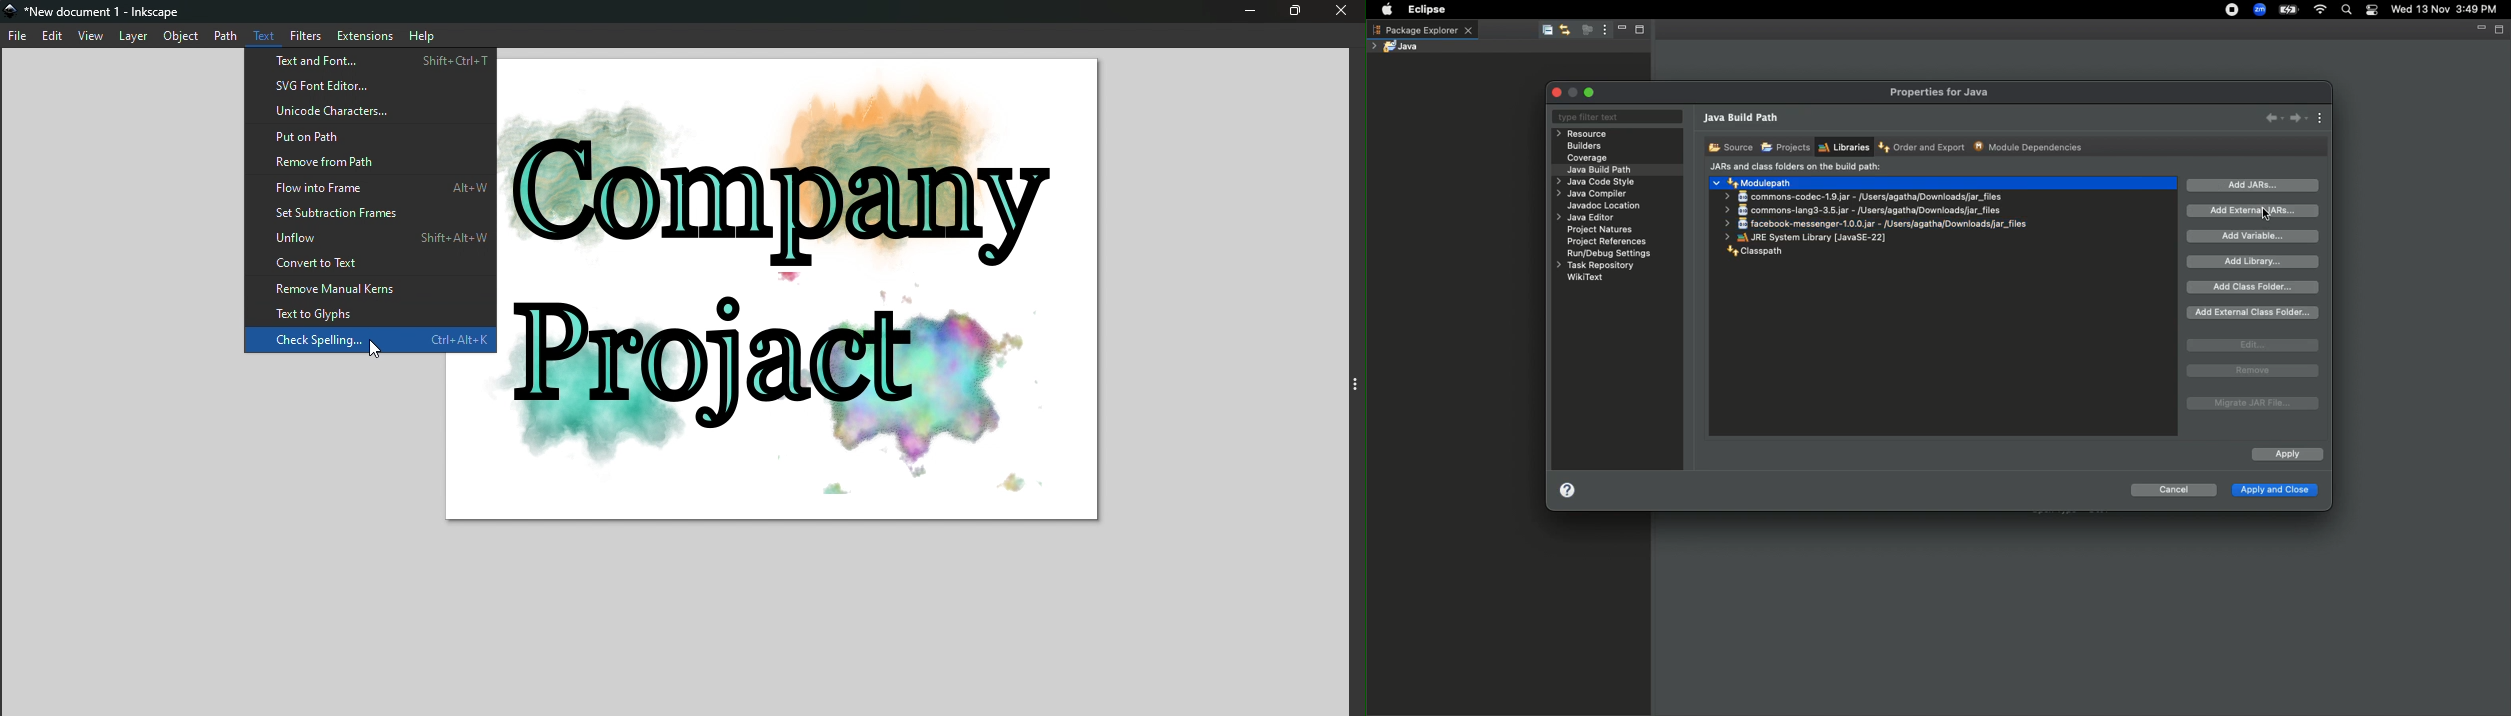 This screenshot has height=728, width=2520. What do you see at coordinates (1559, 92) in the screenshot?
I see `Close` at bounding box center [1559, 92].